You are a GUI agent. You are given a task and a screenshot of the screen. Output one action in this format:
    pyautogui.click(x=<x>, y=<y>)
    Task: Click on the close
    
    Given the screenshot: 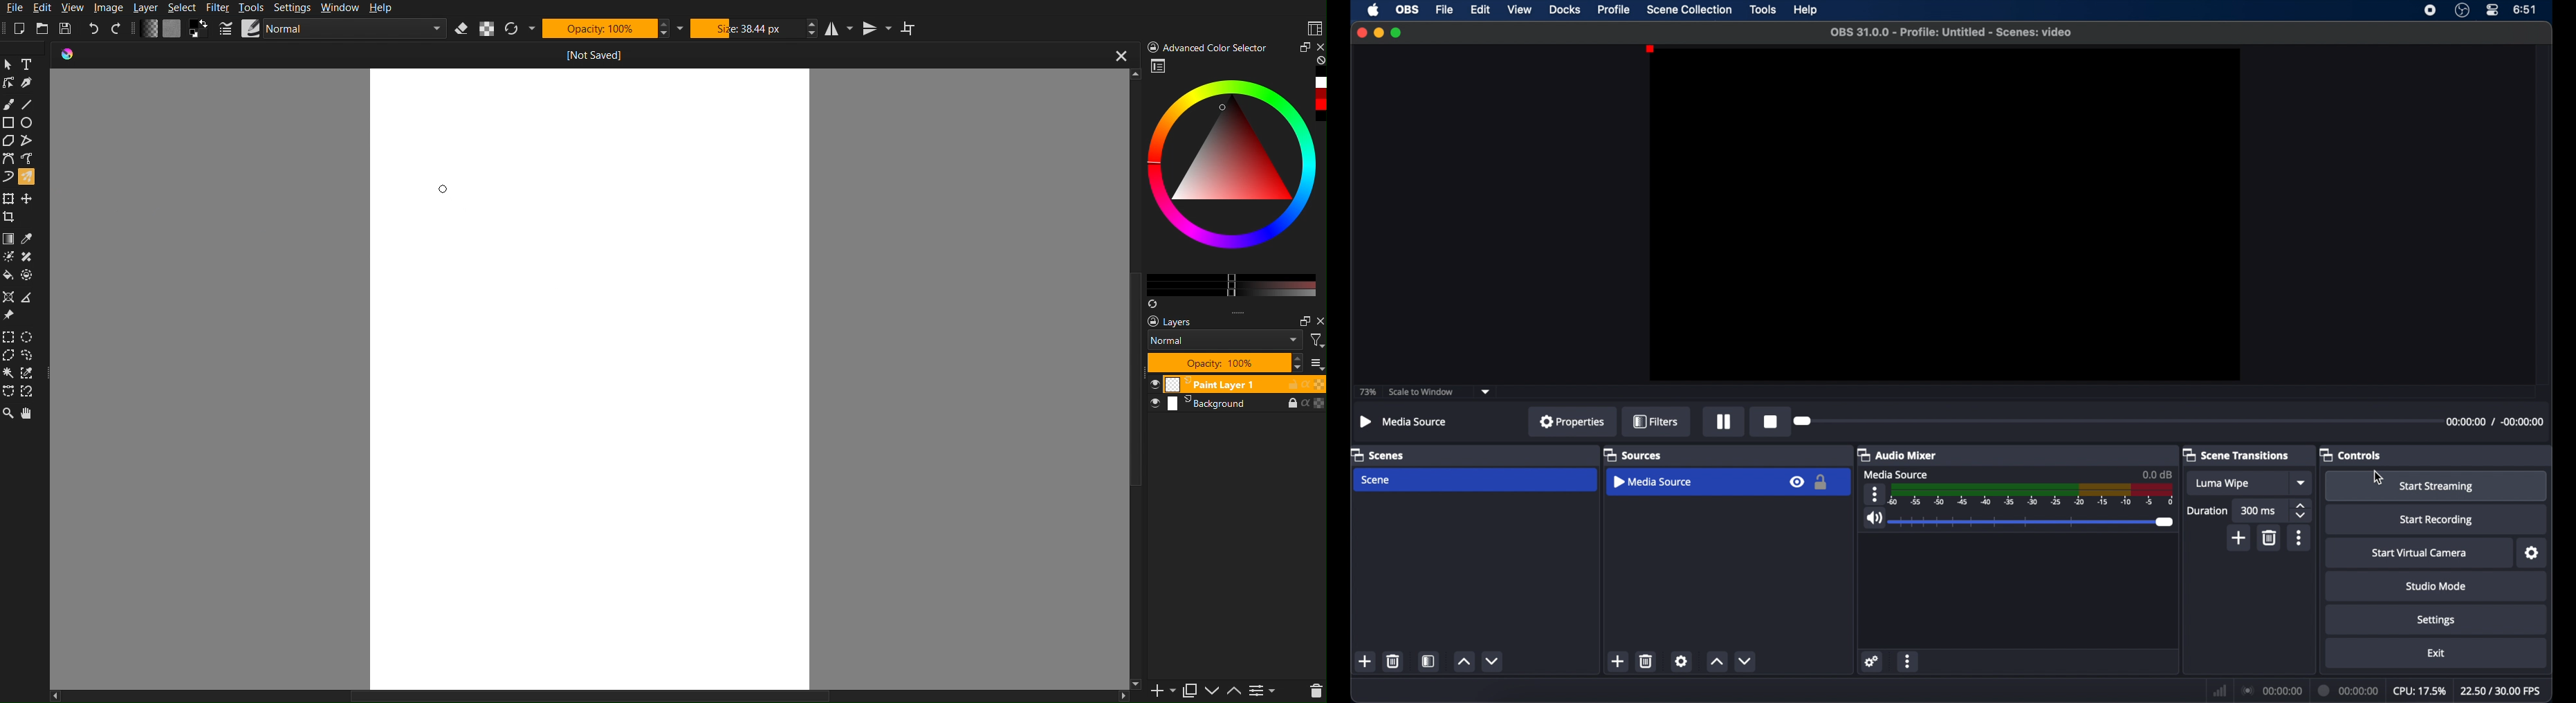 What is the action you would take?
    pyautogui.click(x=1361, y=32)
    